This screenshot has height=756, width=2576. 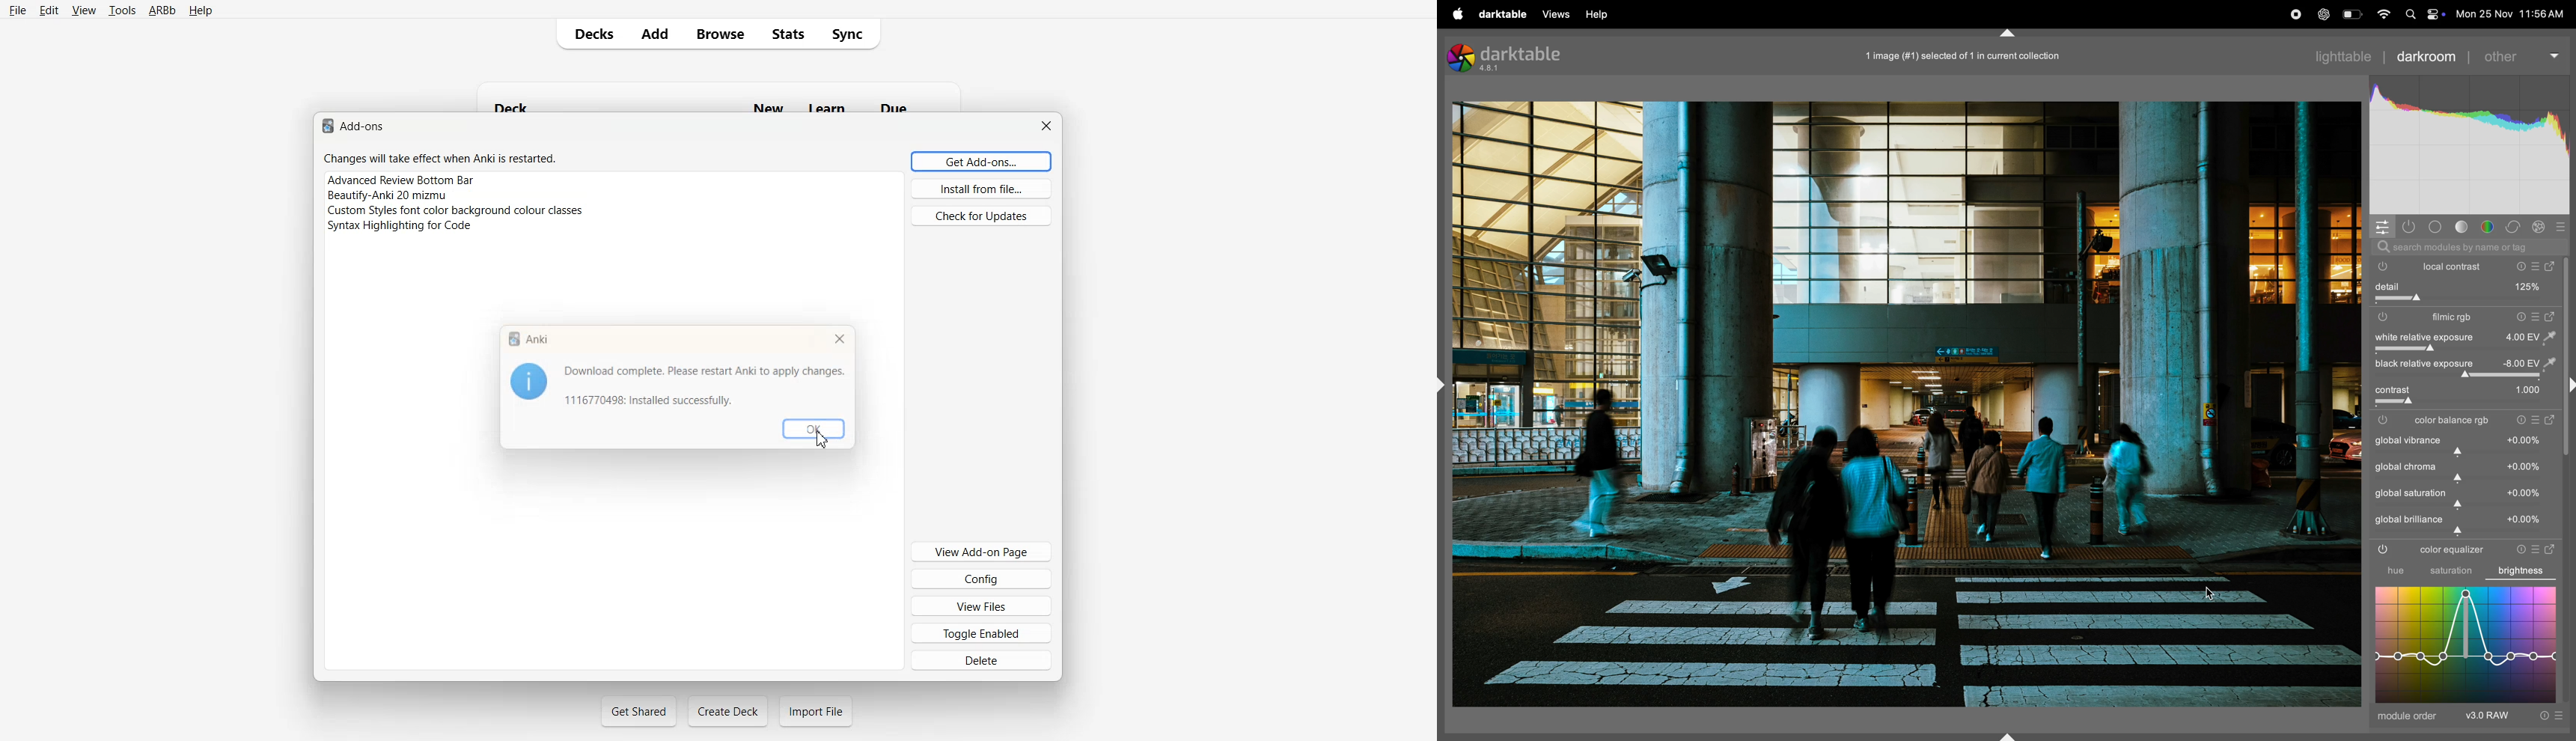 What do you see at coordinates (2008, 733) in the screenshot?
I see `Collapse or expand ` at bounding box center [2008, 733].